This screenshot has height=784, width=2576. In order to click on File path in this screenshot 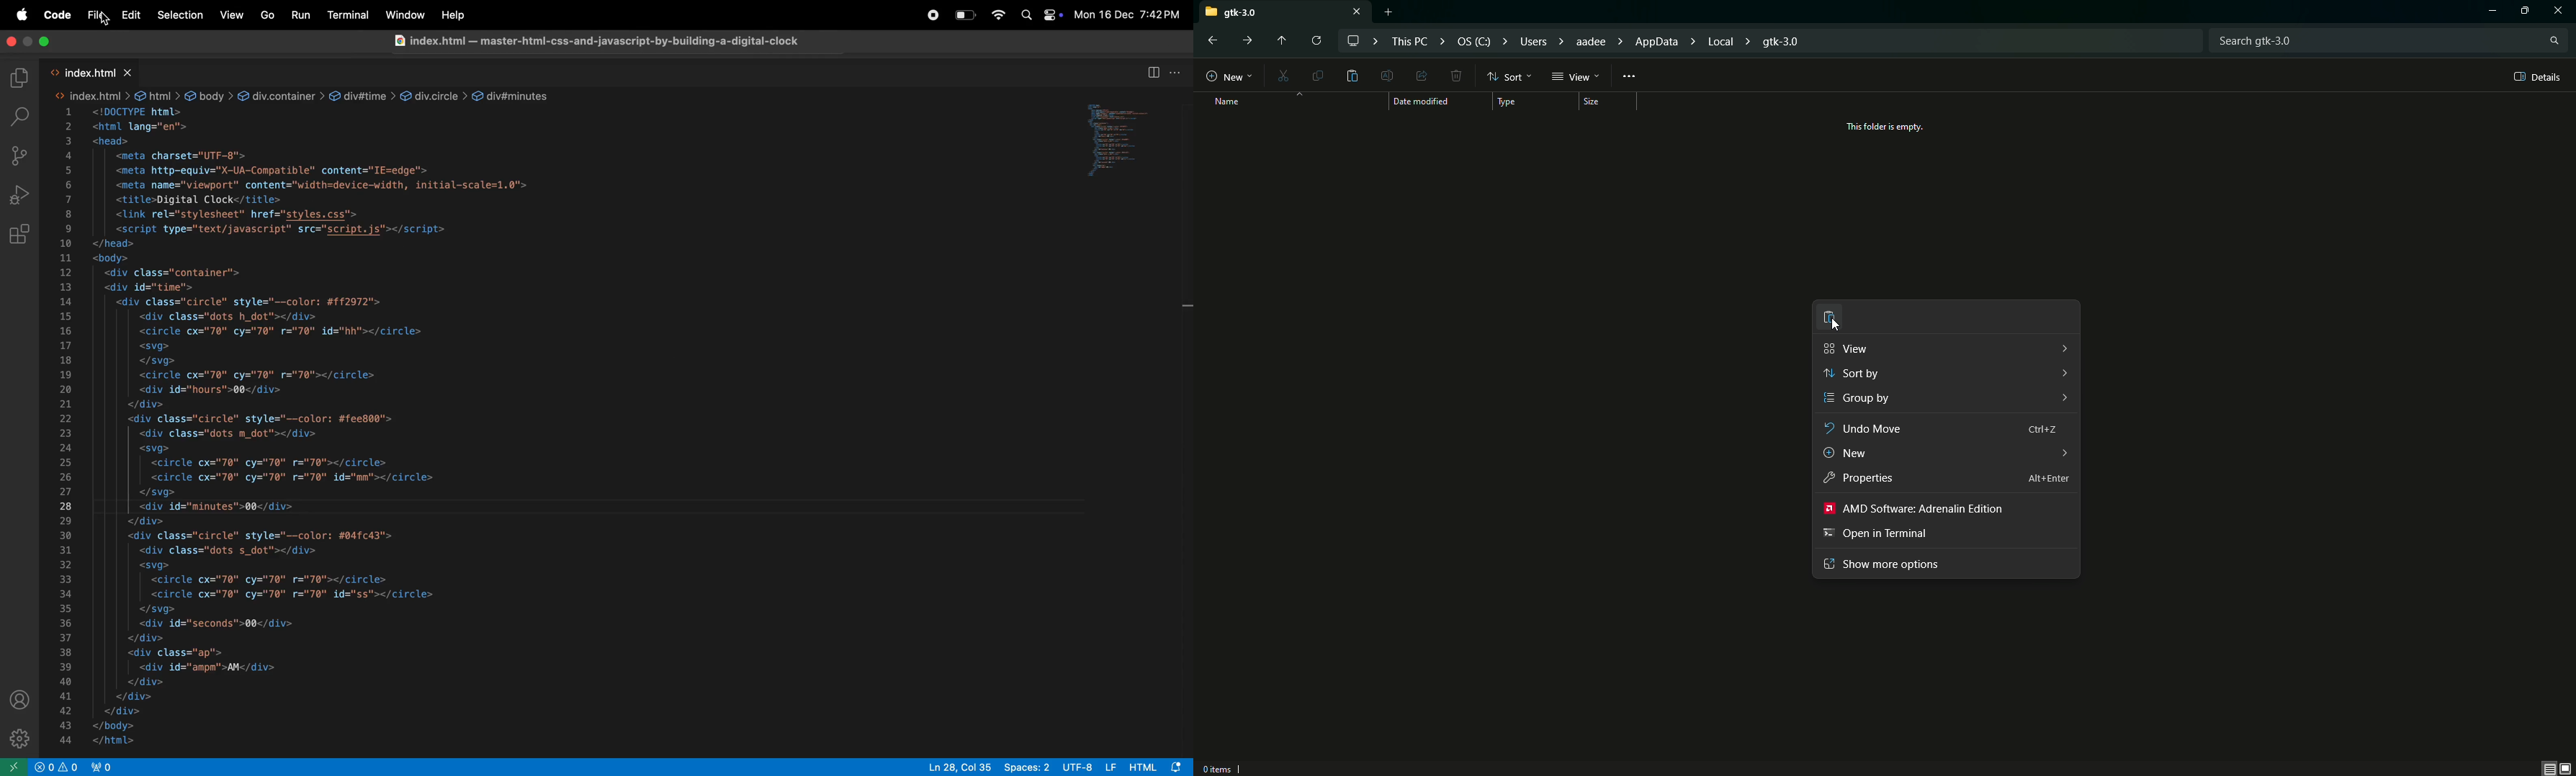, I will do `click(1581, 41)`.